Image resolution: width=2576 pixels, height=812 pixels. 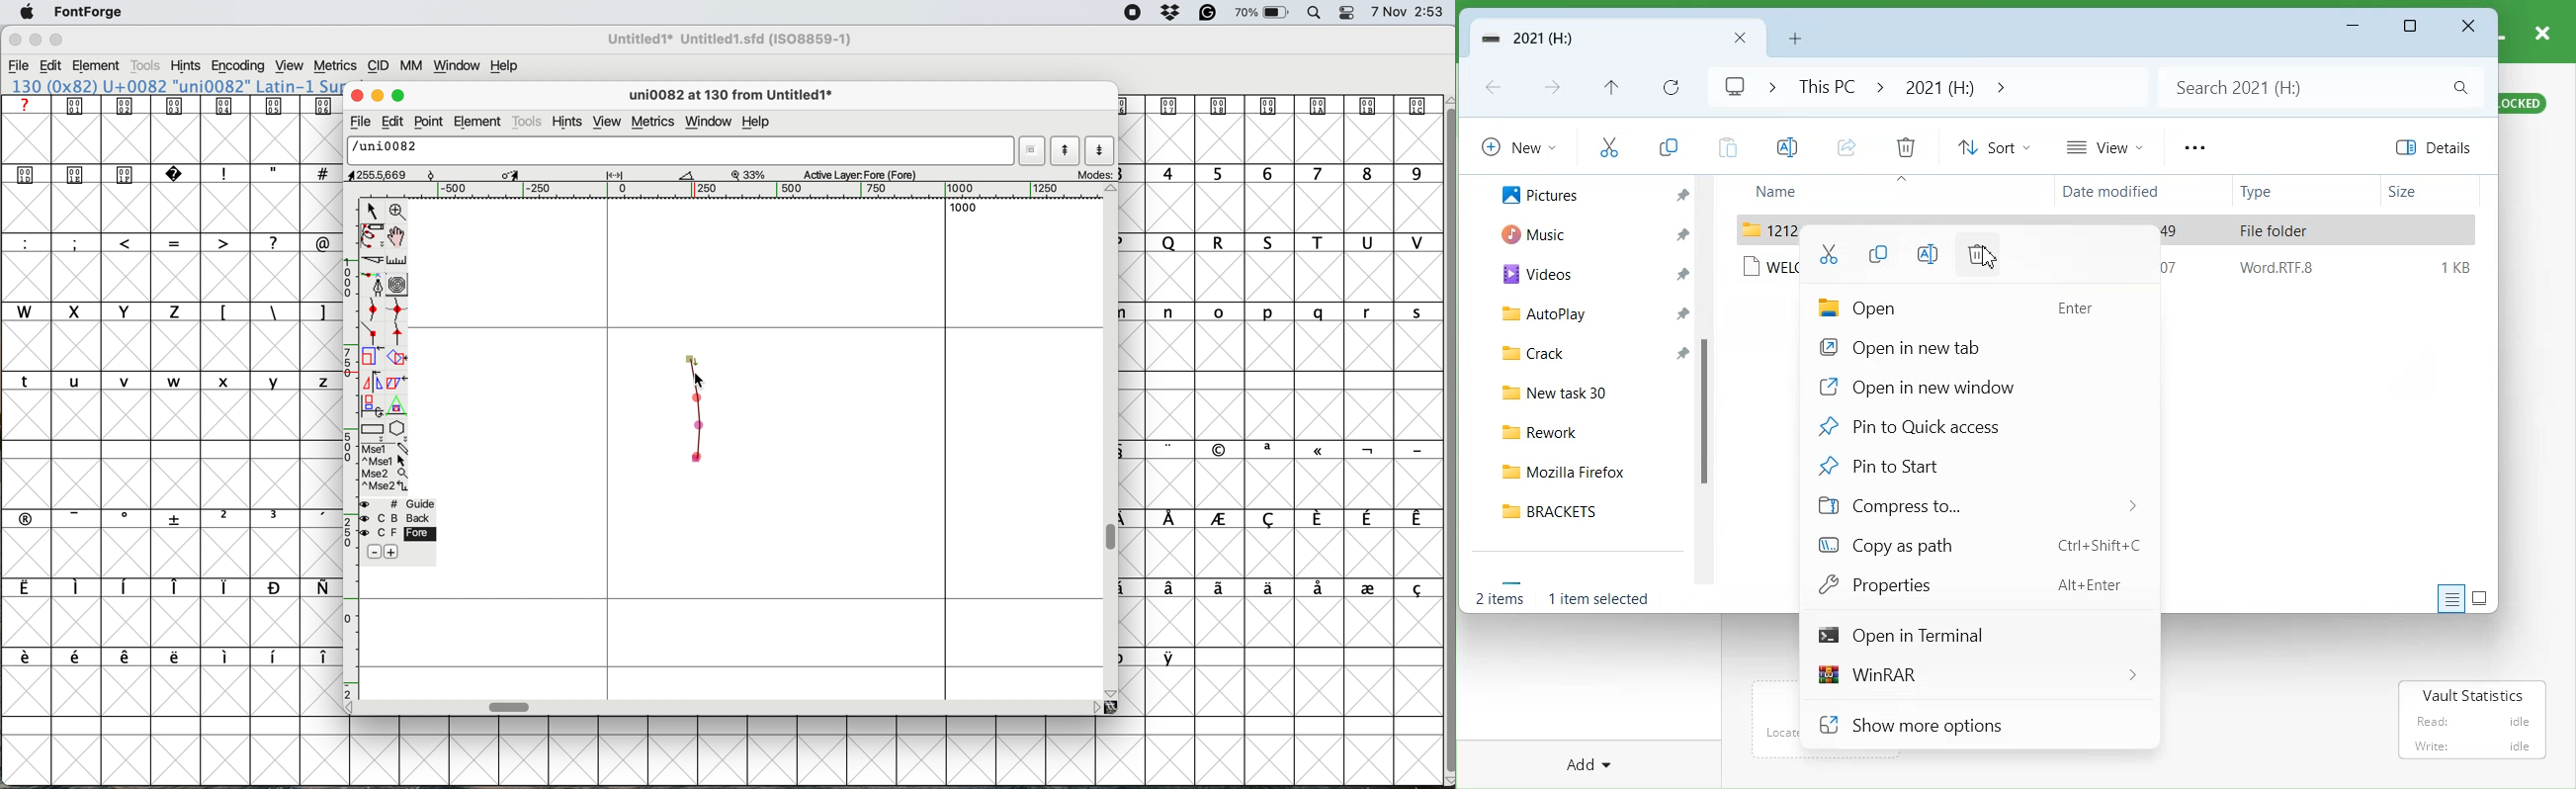 I want to click on special characters, so click(x=166, y=588).